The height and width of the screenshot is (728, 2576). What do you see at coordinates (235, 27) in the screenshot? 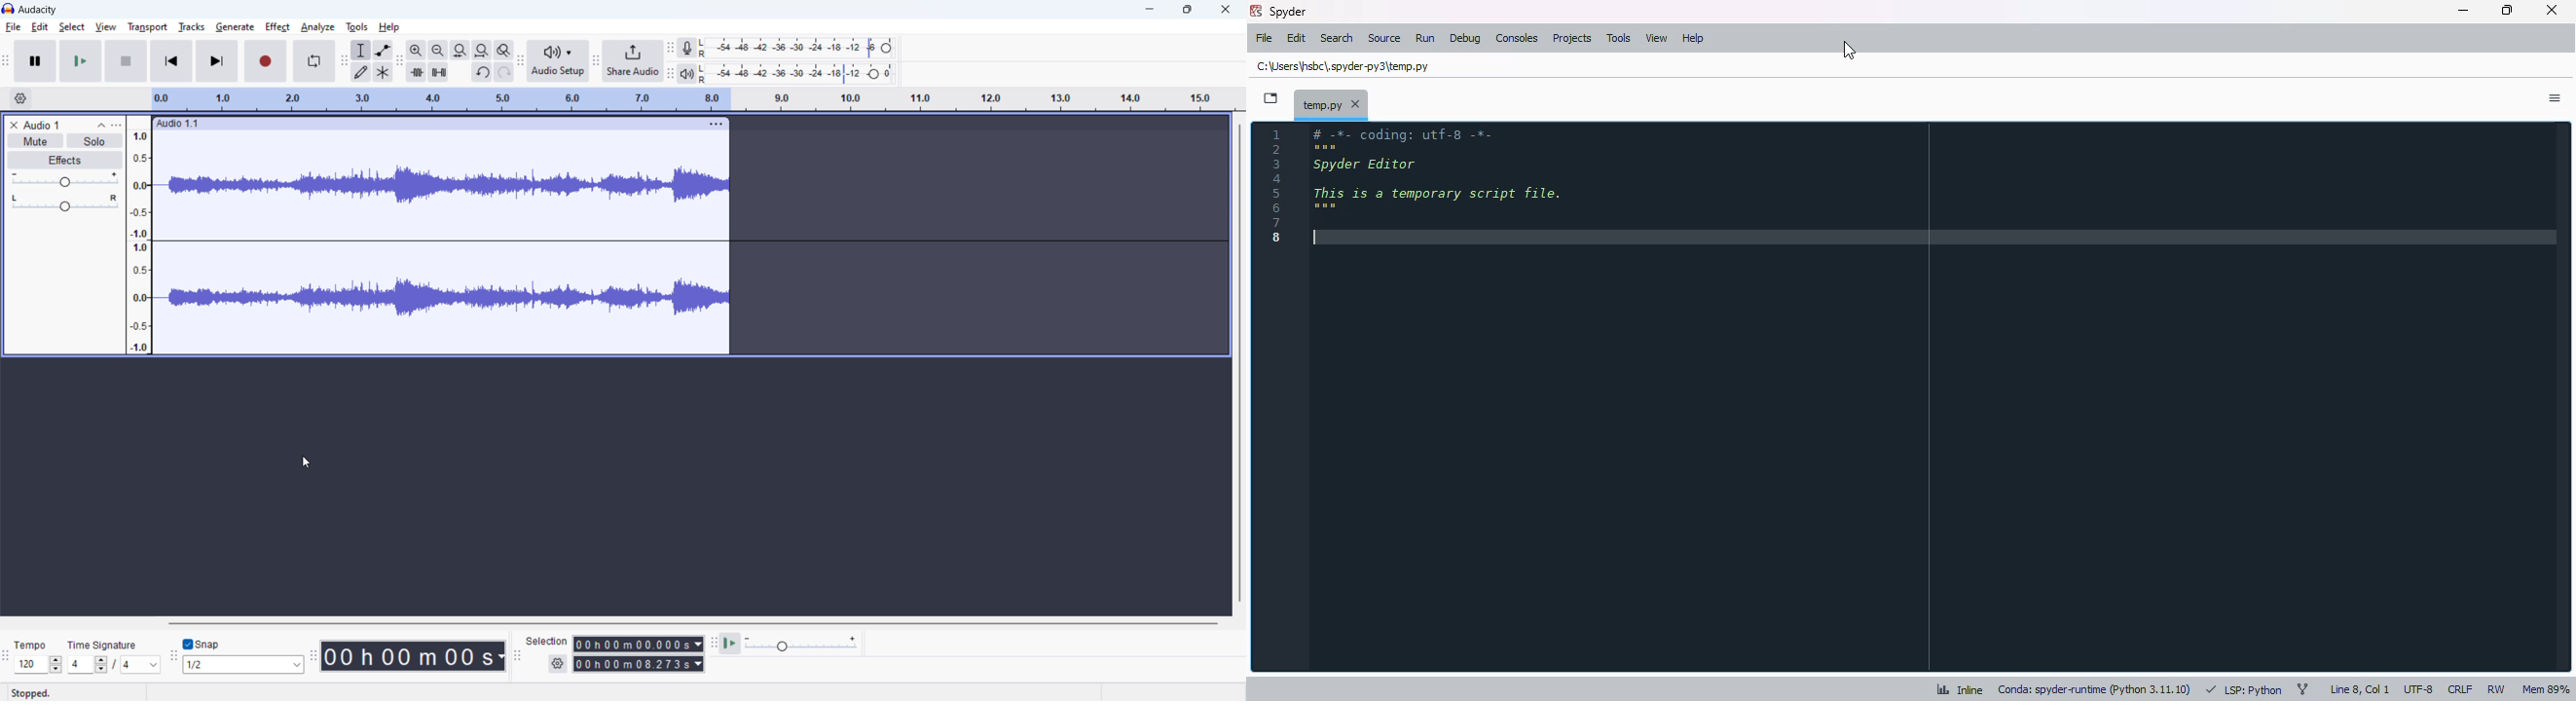
I see `generate` at bounding box center [235, 27].